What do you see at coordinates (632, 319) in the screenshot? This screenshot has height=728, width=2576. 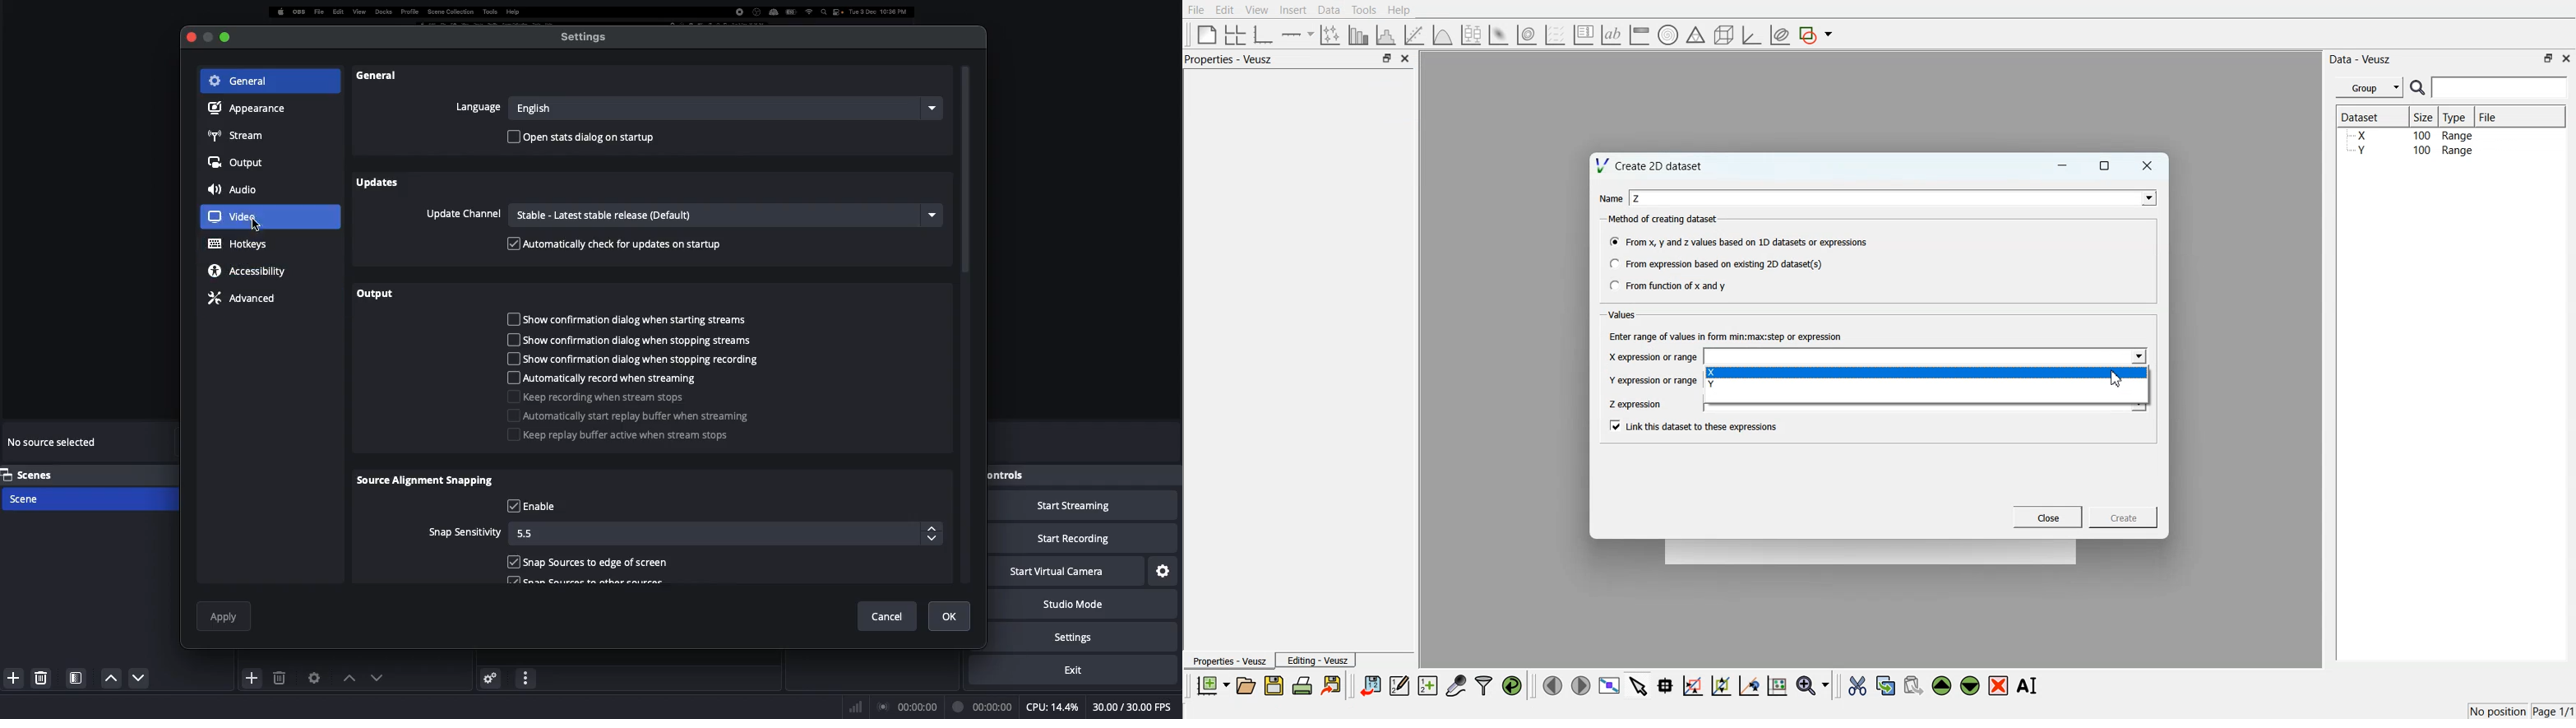 I see `Show confirmation dialog when starting streams` at bounding box center [632, 319].